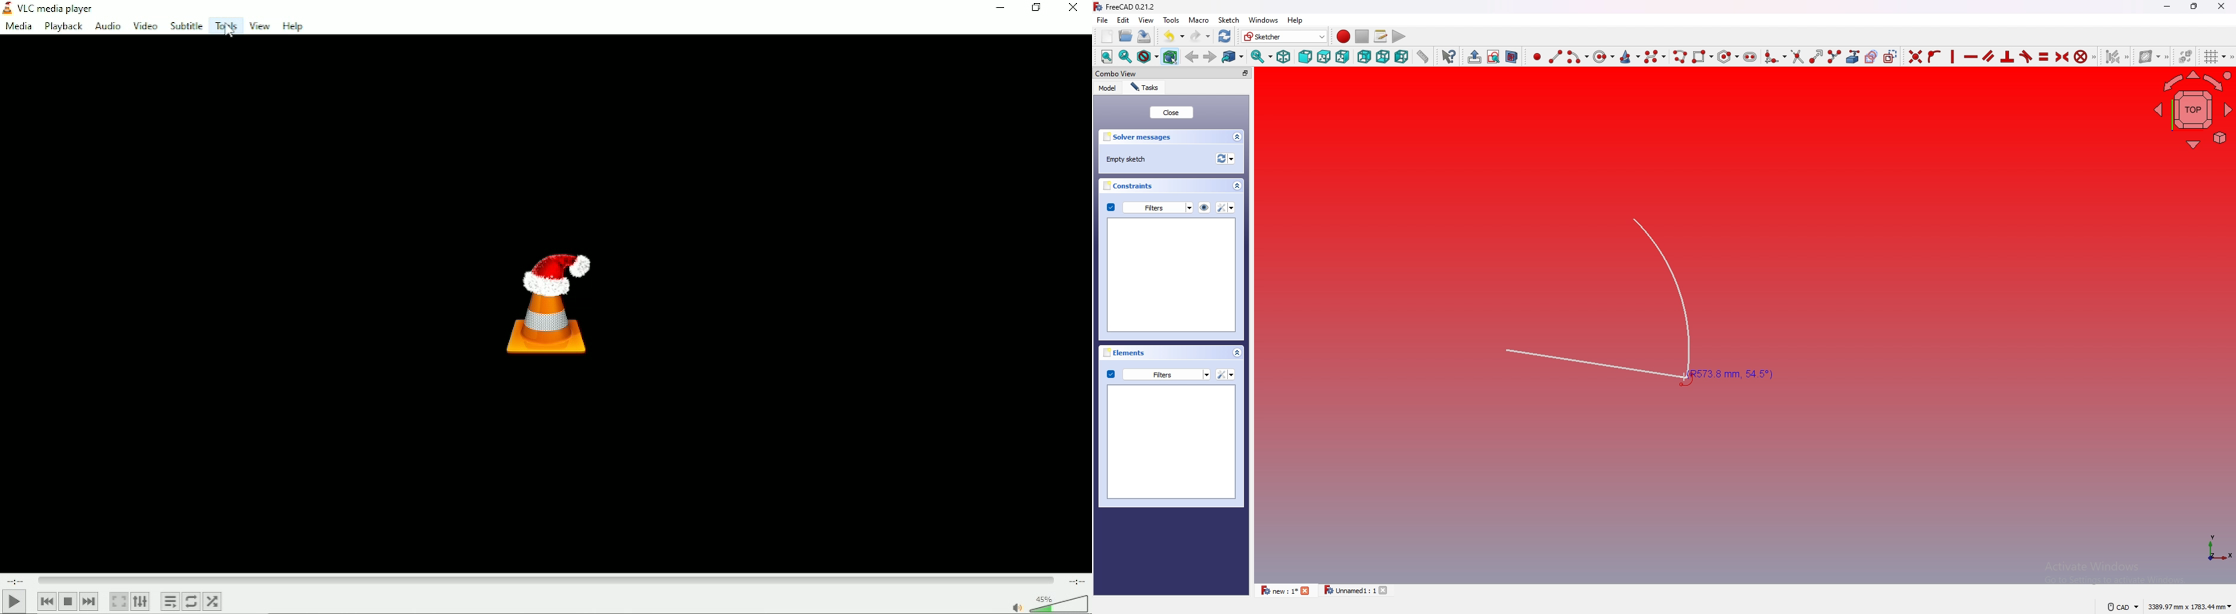 The image size is (2240, 616). Describe the element at coordinates (1796, 55) in the screenshot. I see `trim edge` at that location.